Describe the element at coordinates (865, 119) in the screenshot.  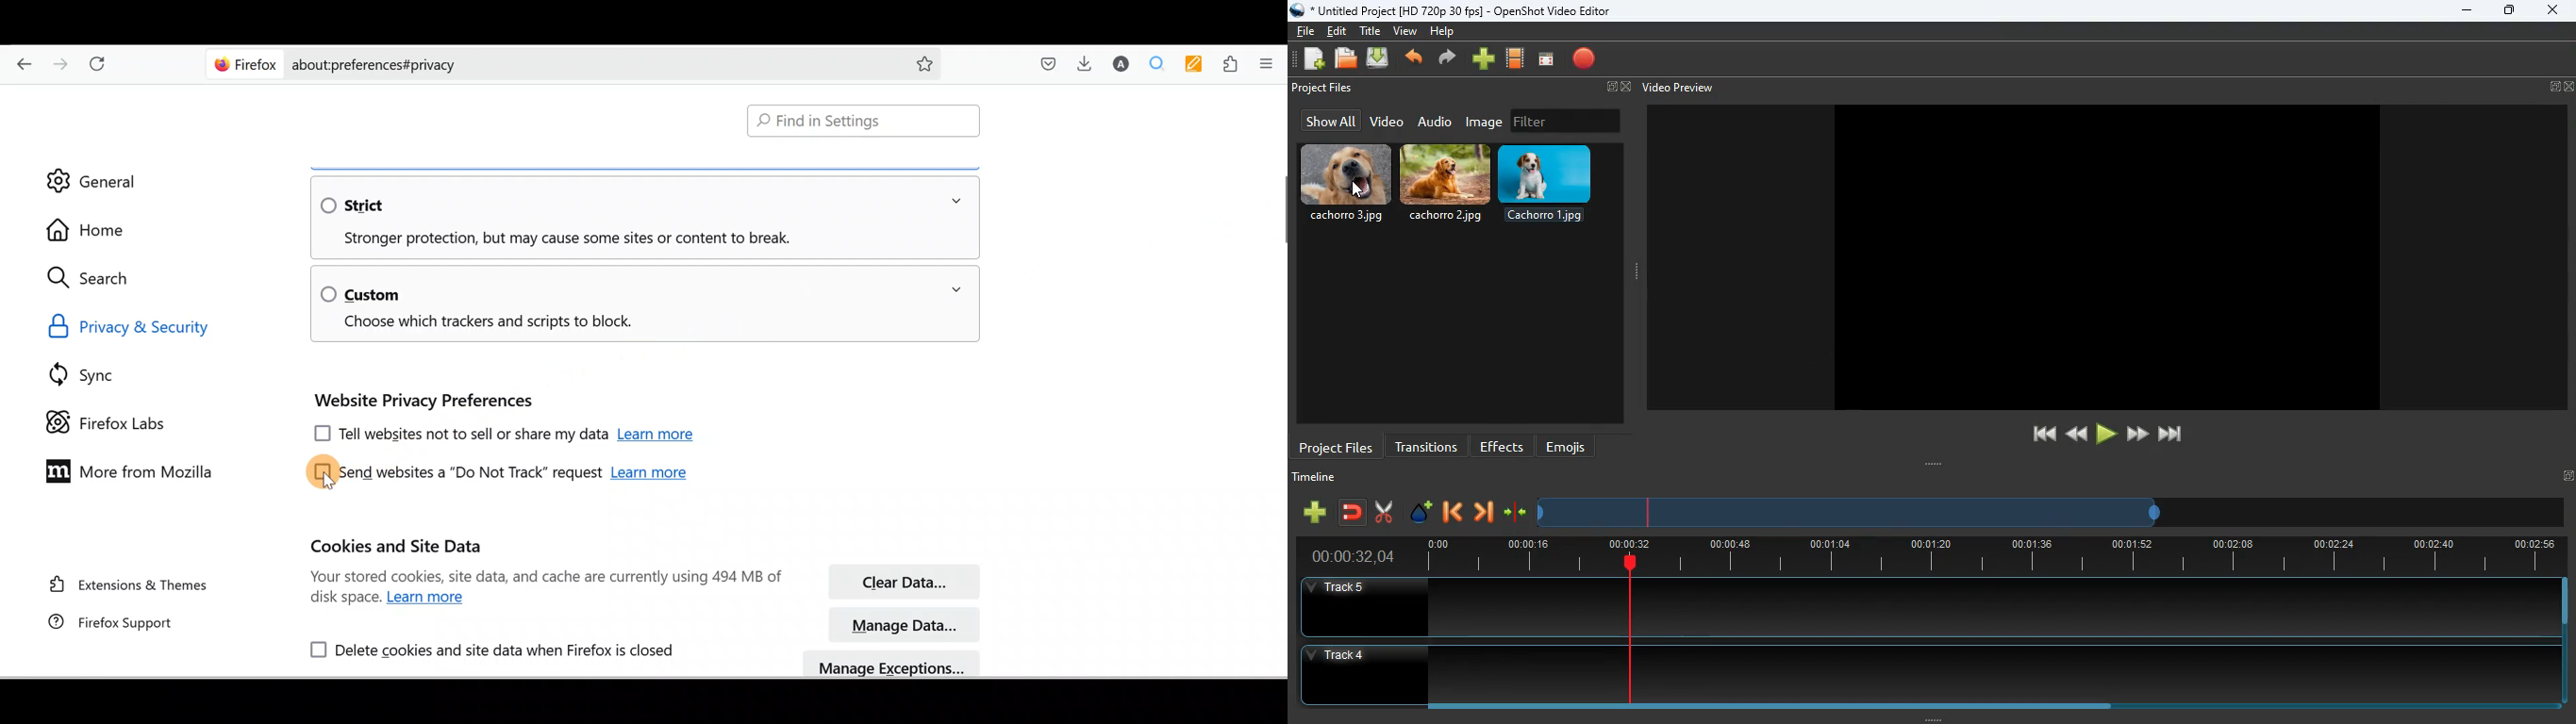
I see `Find in Settings` at that location.